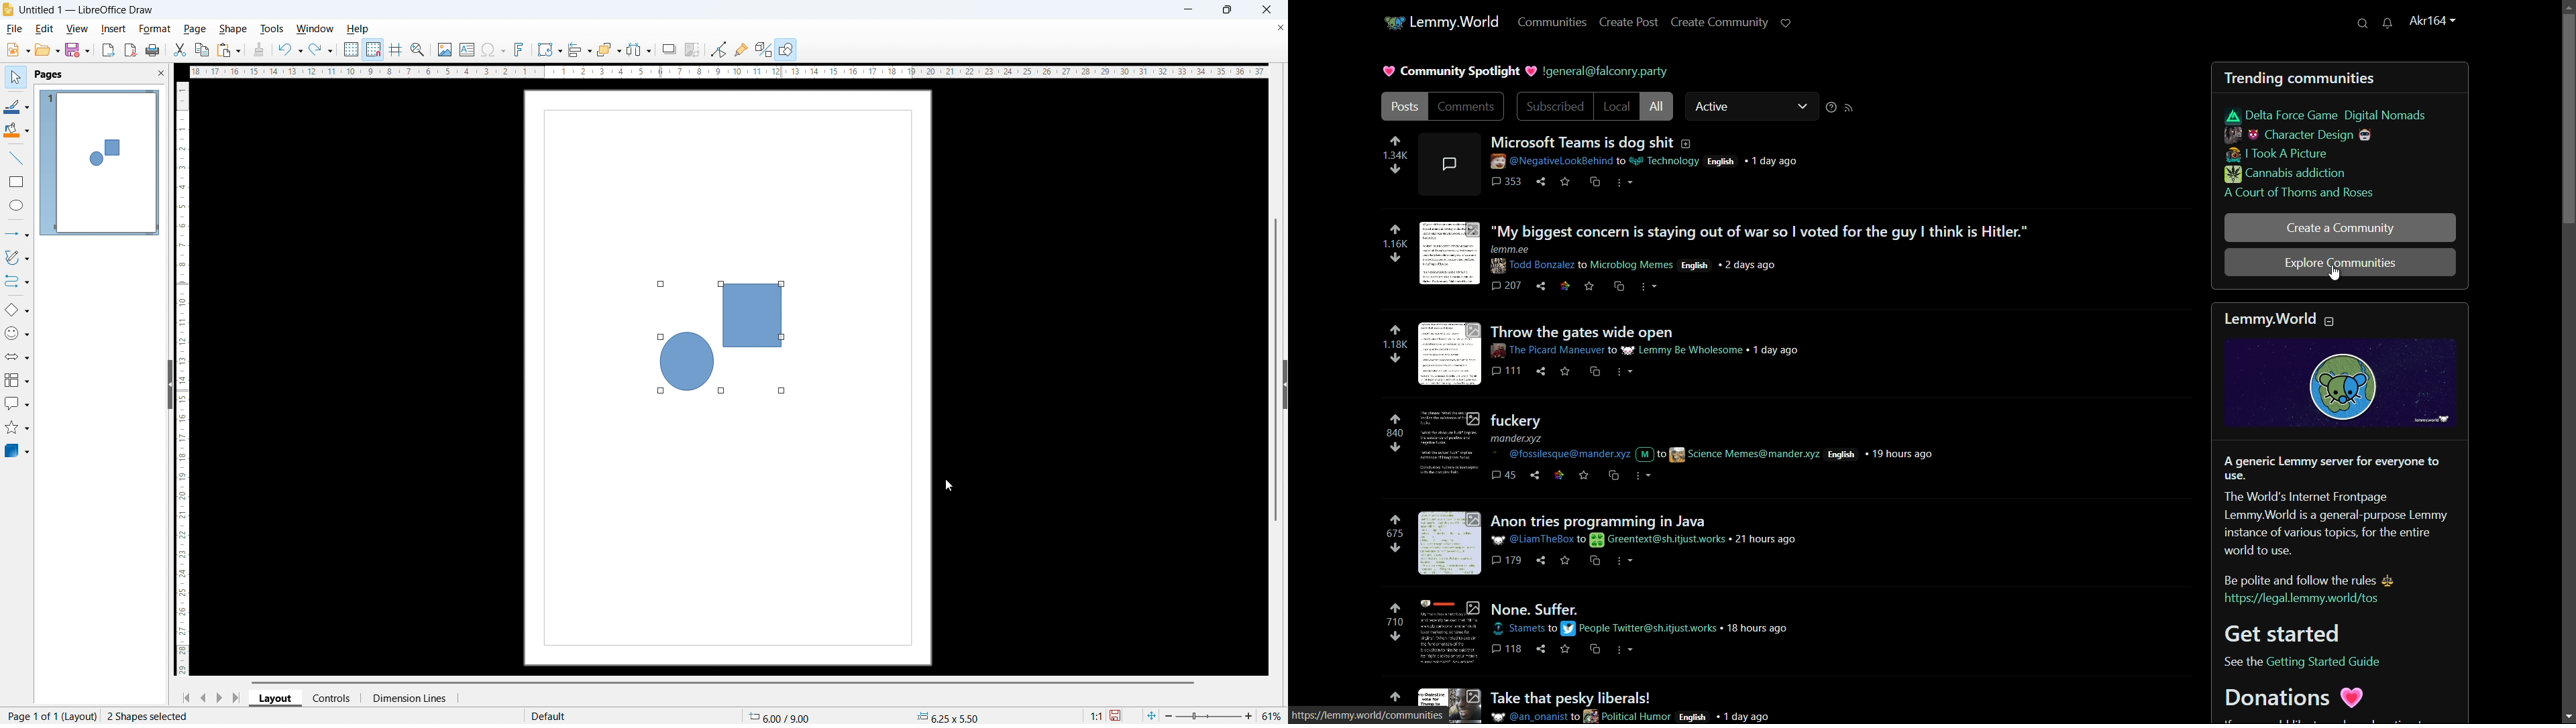  What do you see at coordinates (46, 29) in the screenshot?
I see `edit` at bounding box center [46, 29].